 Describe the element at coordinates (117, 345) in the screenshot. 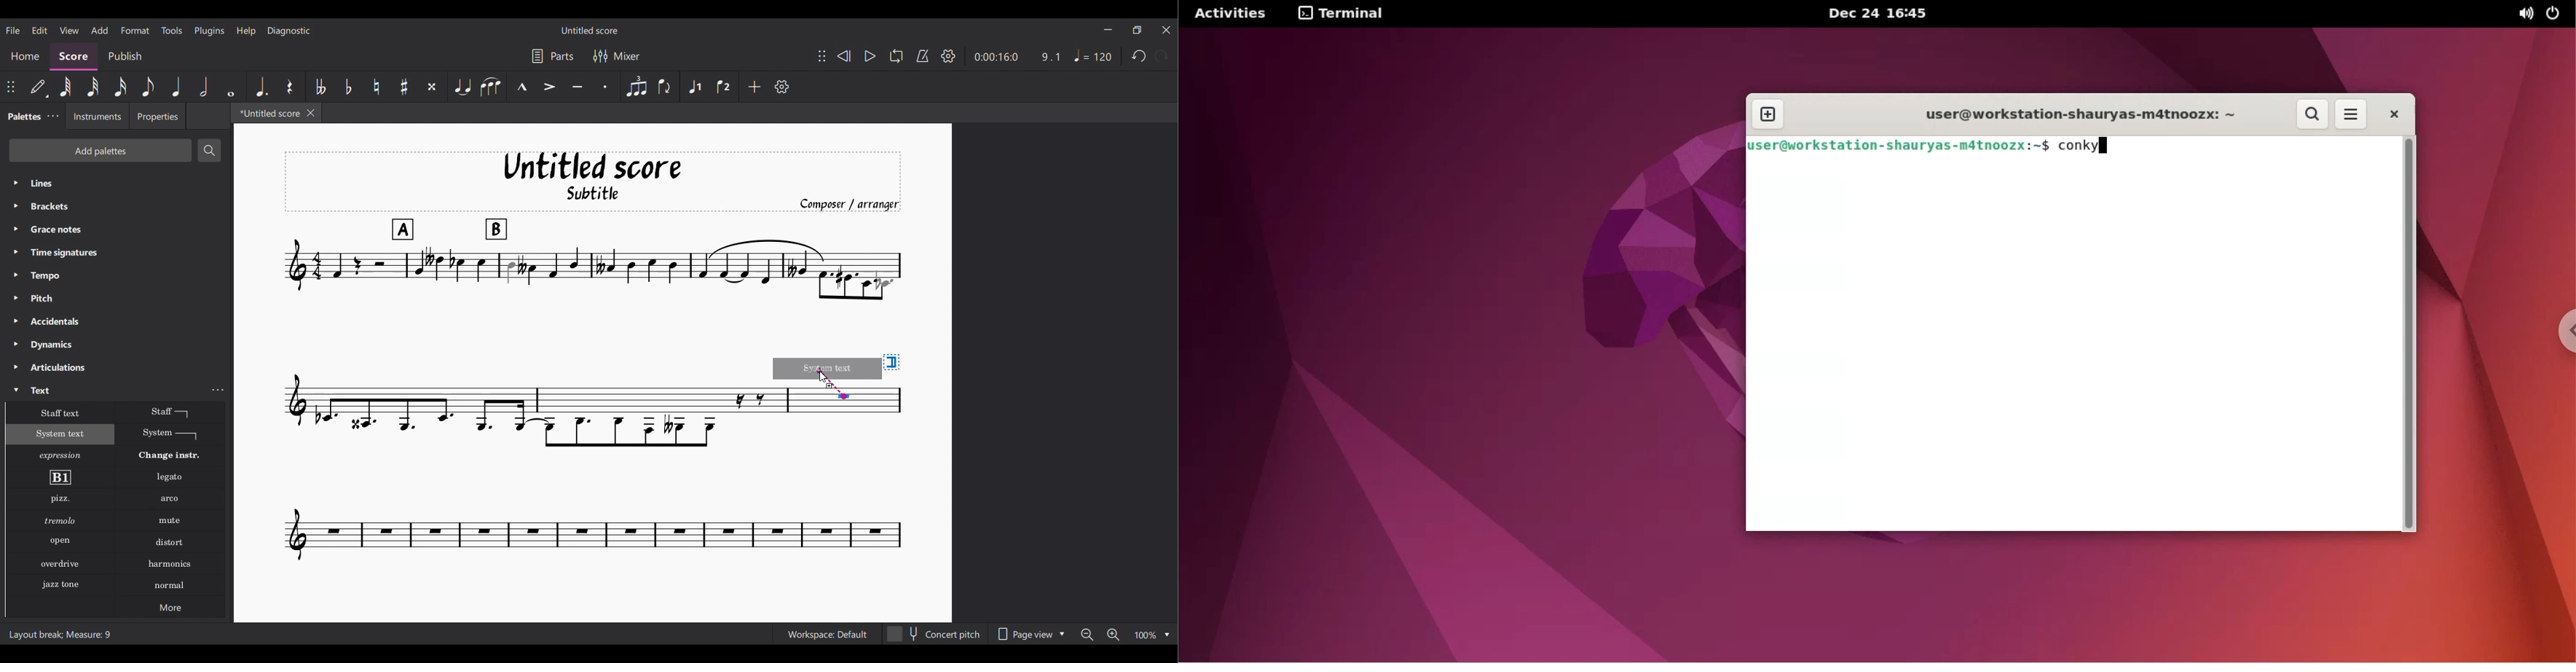

I see `Dynamics` at that location.